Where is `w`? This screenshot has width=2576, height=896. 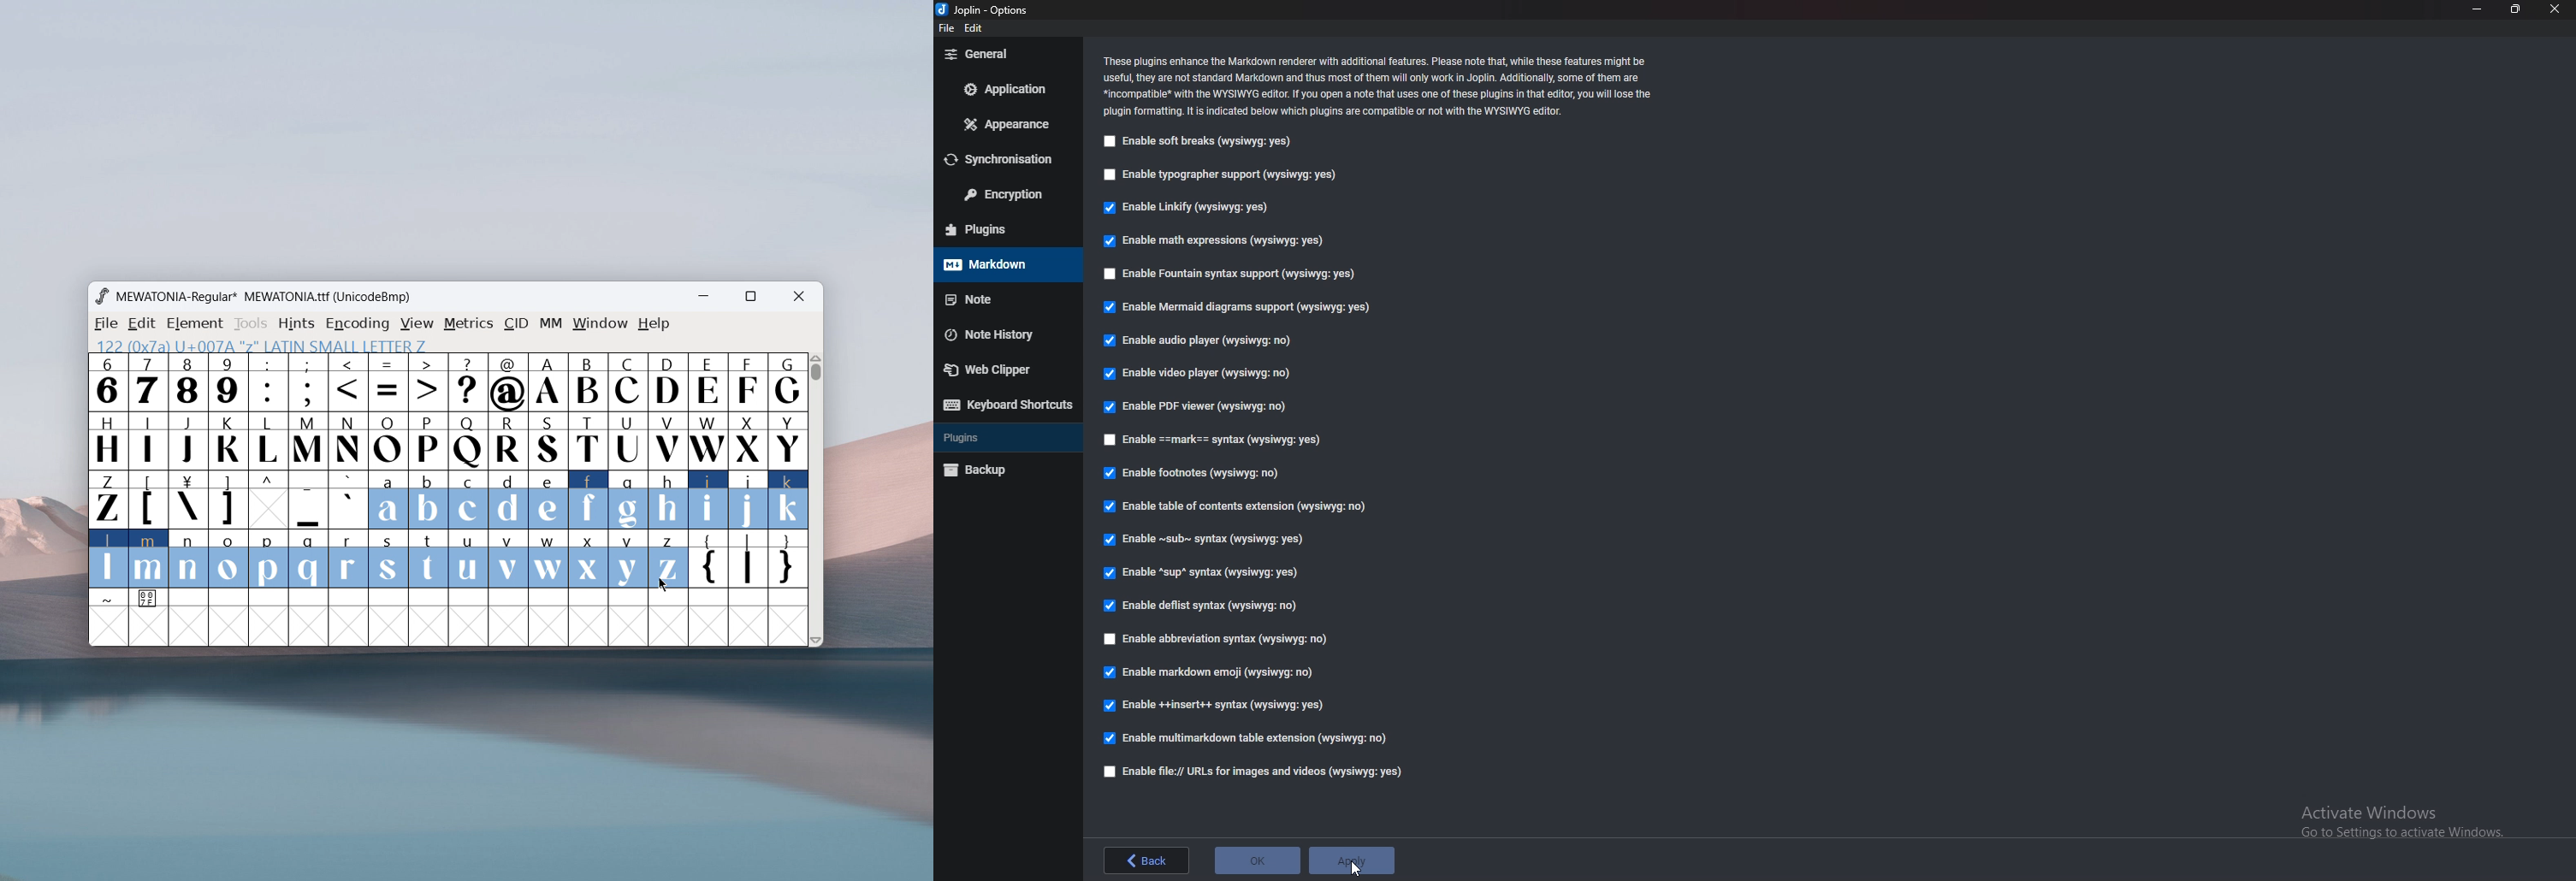 w is located at coordinates (548, 559).